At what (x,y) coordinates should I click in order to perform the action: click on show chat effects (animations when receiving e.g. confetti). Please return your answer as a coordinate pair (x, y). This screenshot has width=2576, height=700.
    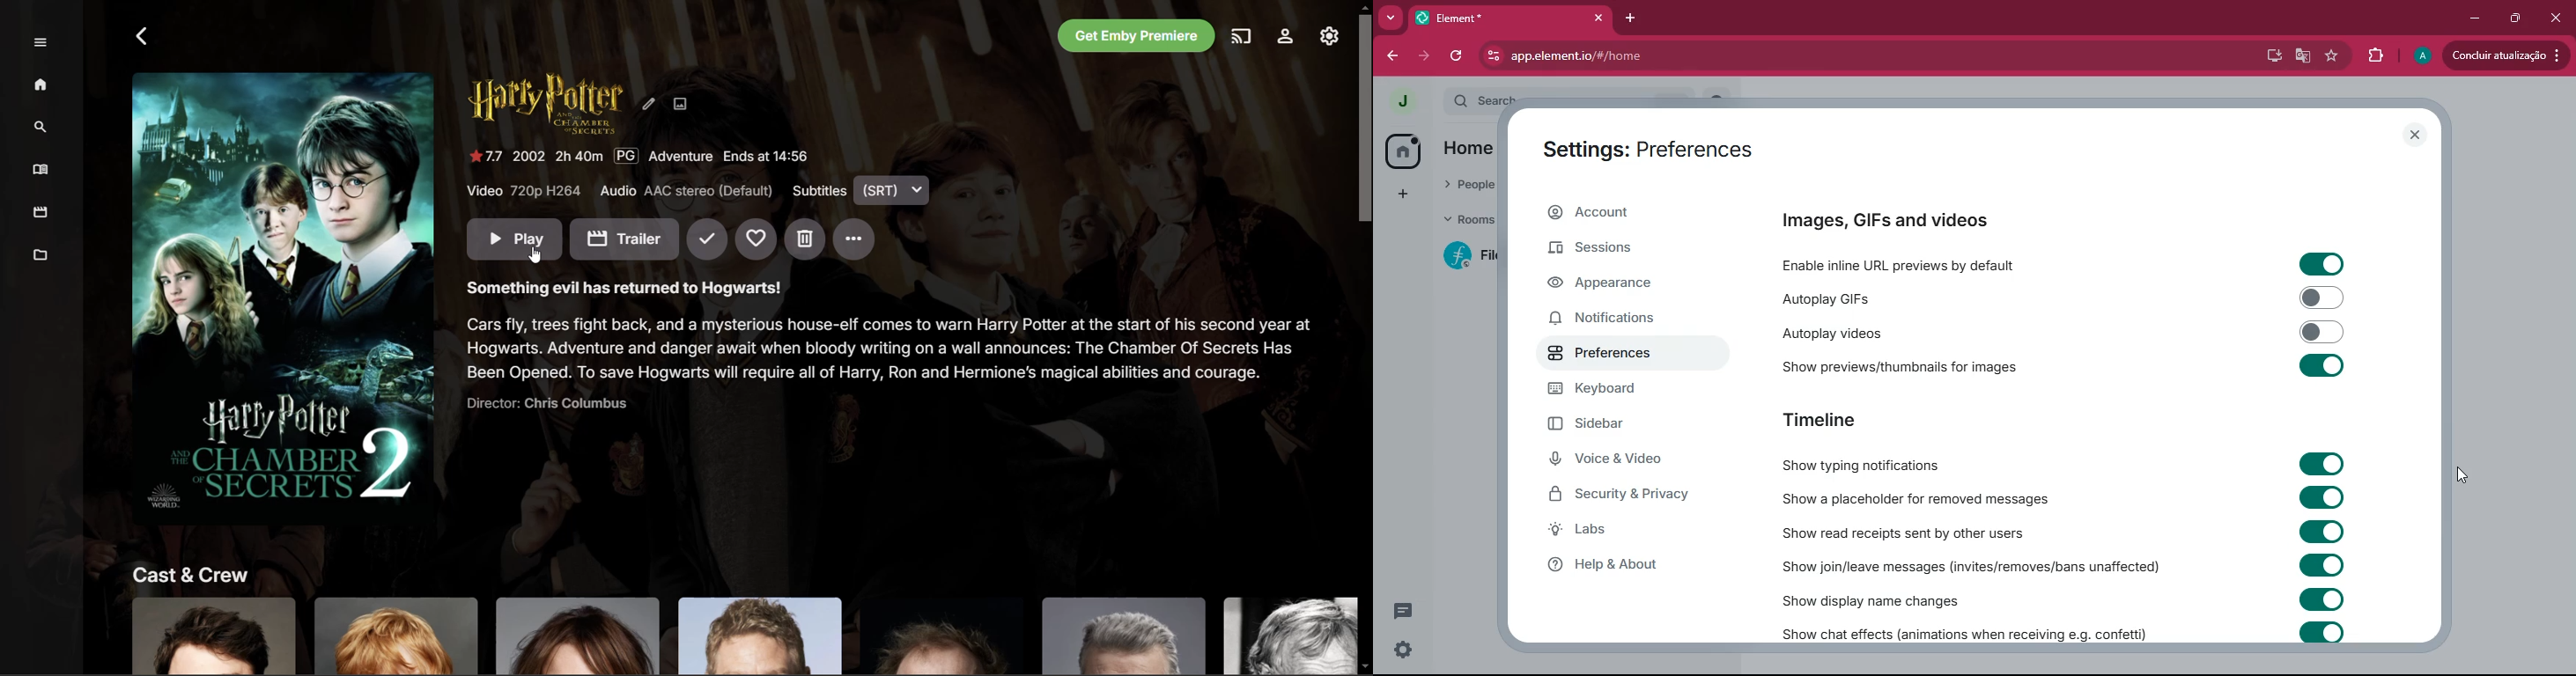
    Looking at the image, I should click on (1962, 632).